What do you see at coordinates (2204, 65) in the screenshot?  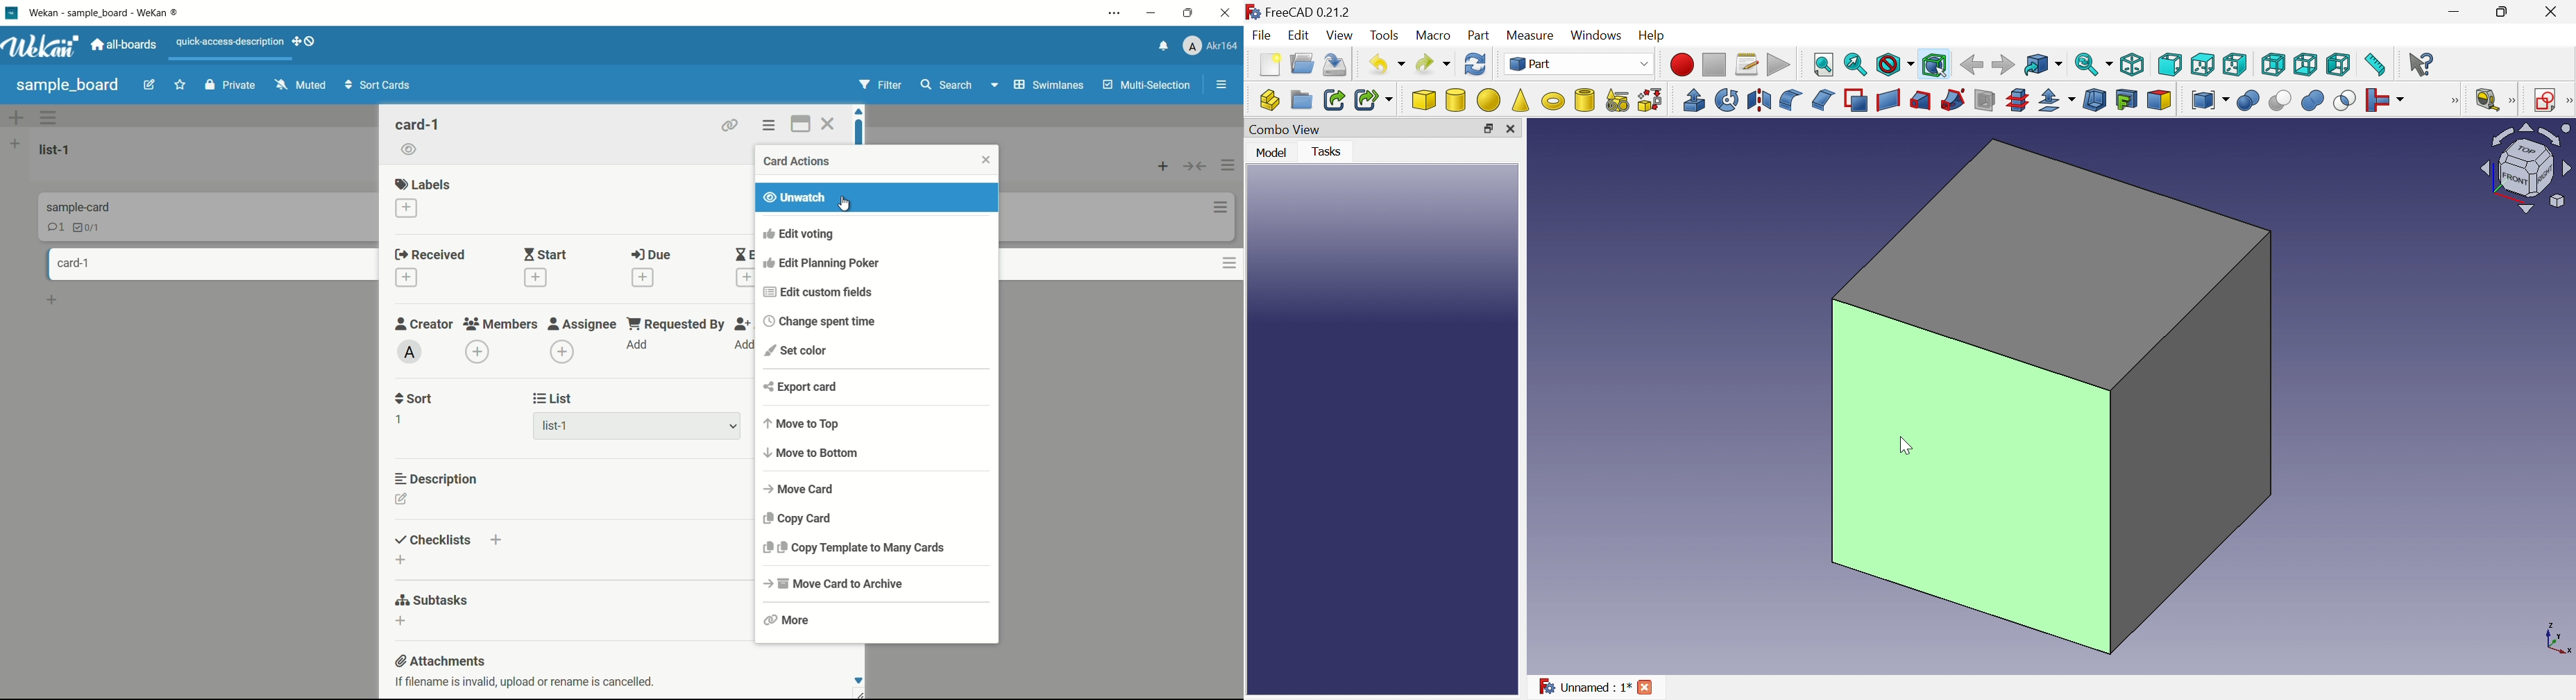 I see `Top` at bounding box center [2204, 65].